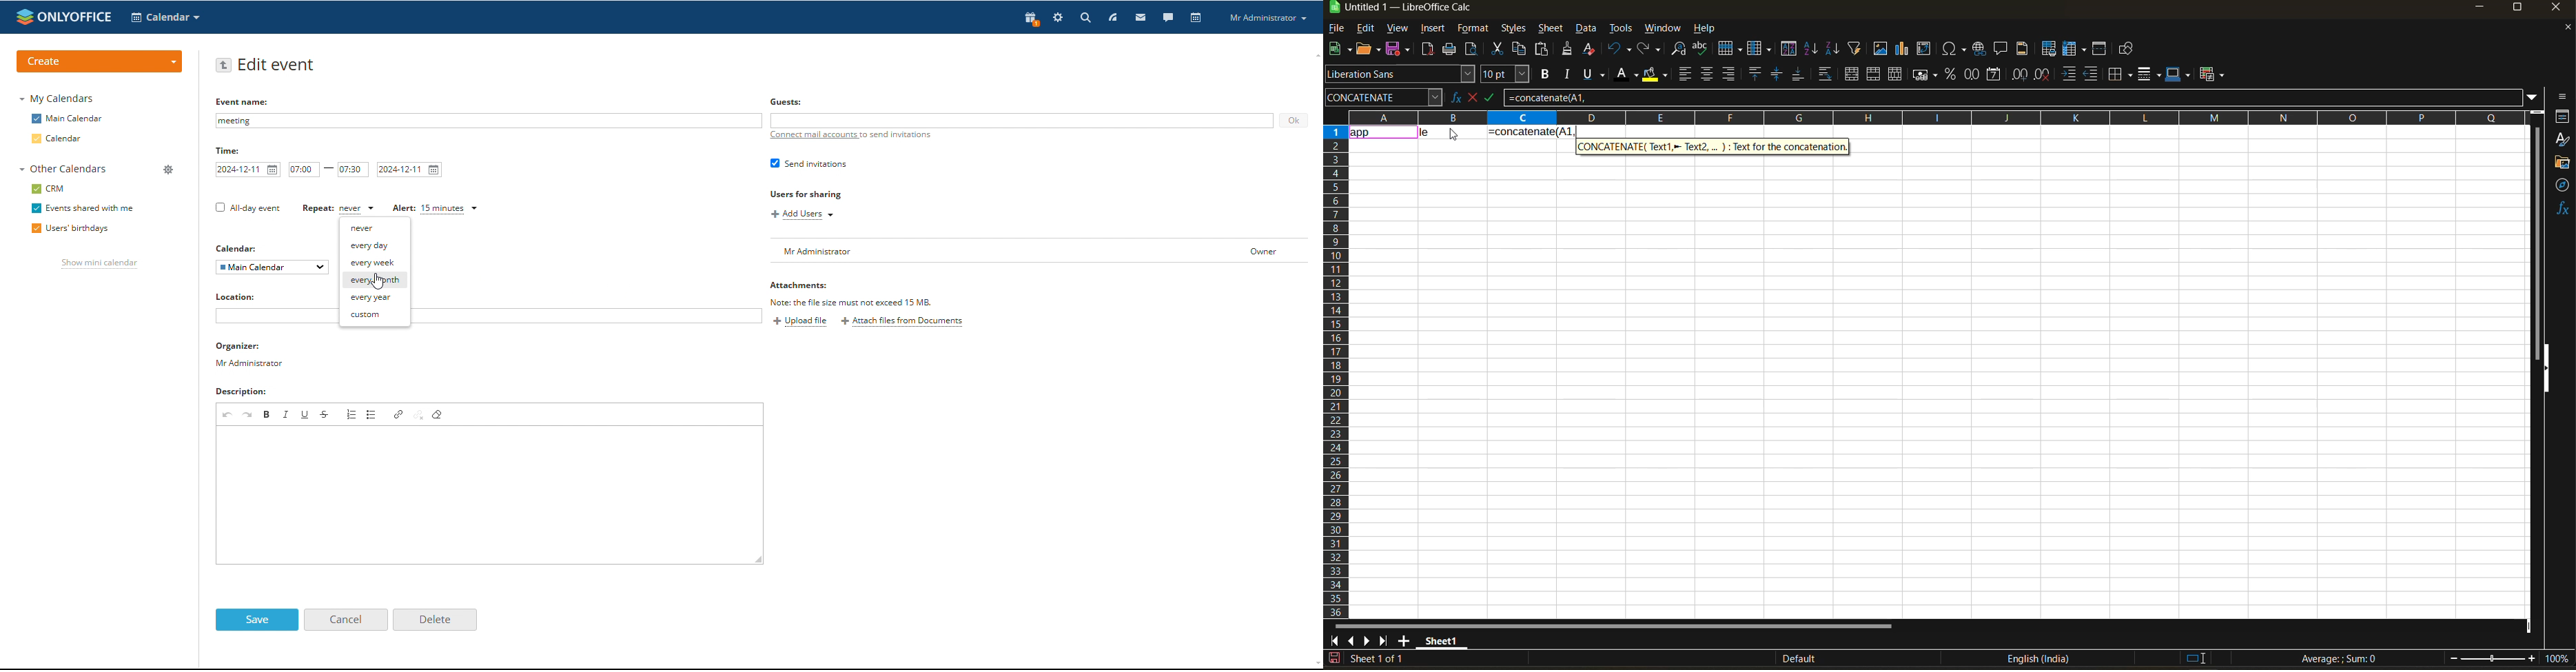  What do you see at coordinates (1588, 29) in the screenshot?
I see `data` at bounding box center [1588, 29].